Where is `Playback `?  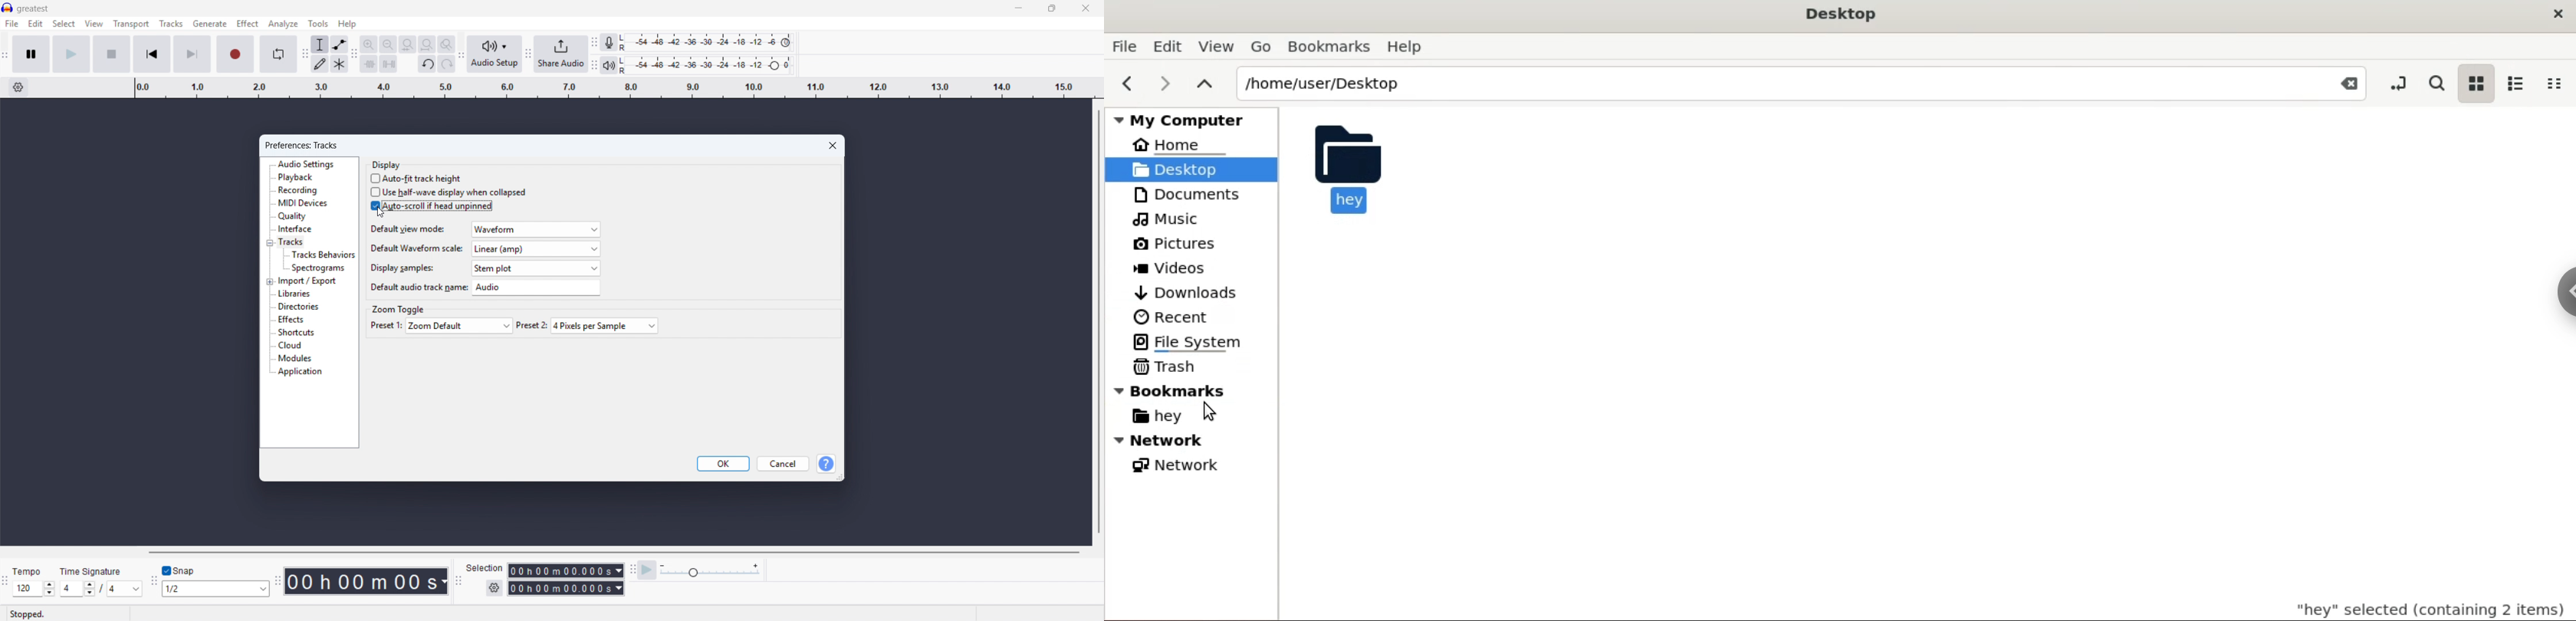
Playback  is located at coordinates (296, 177).